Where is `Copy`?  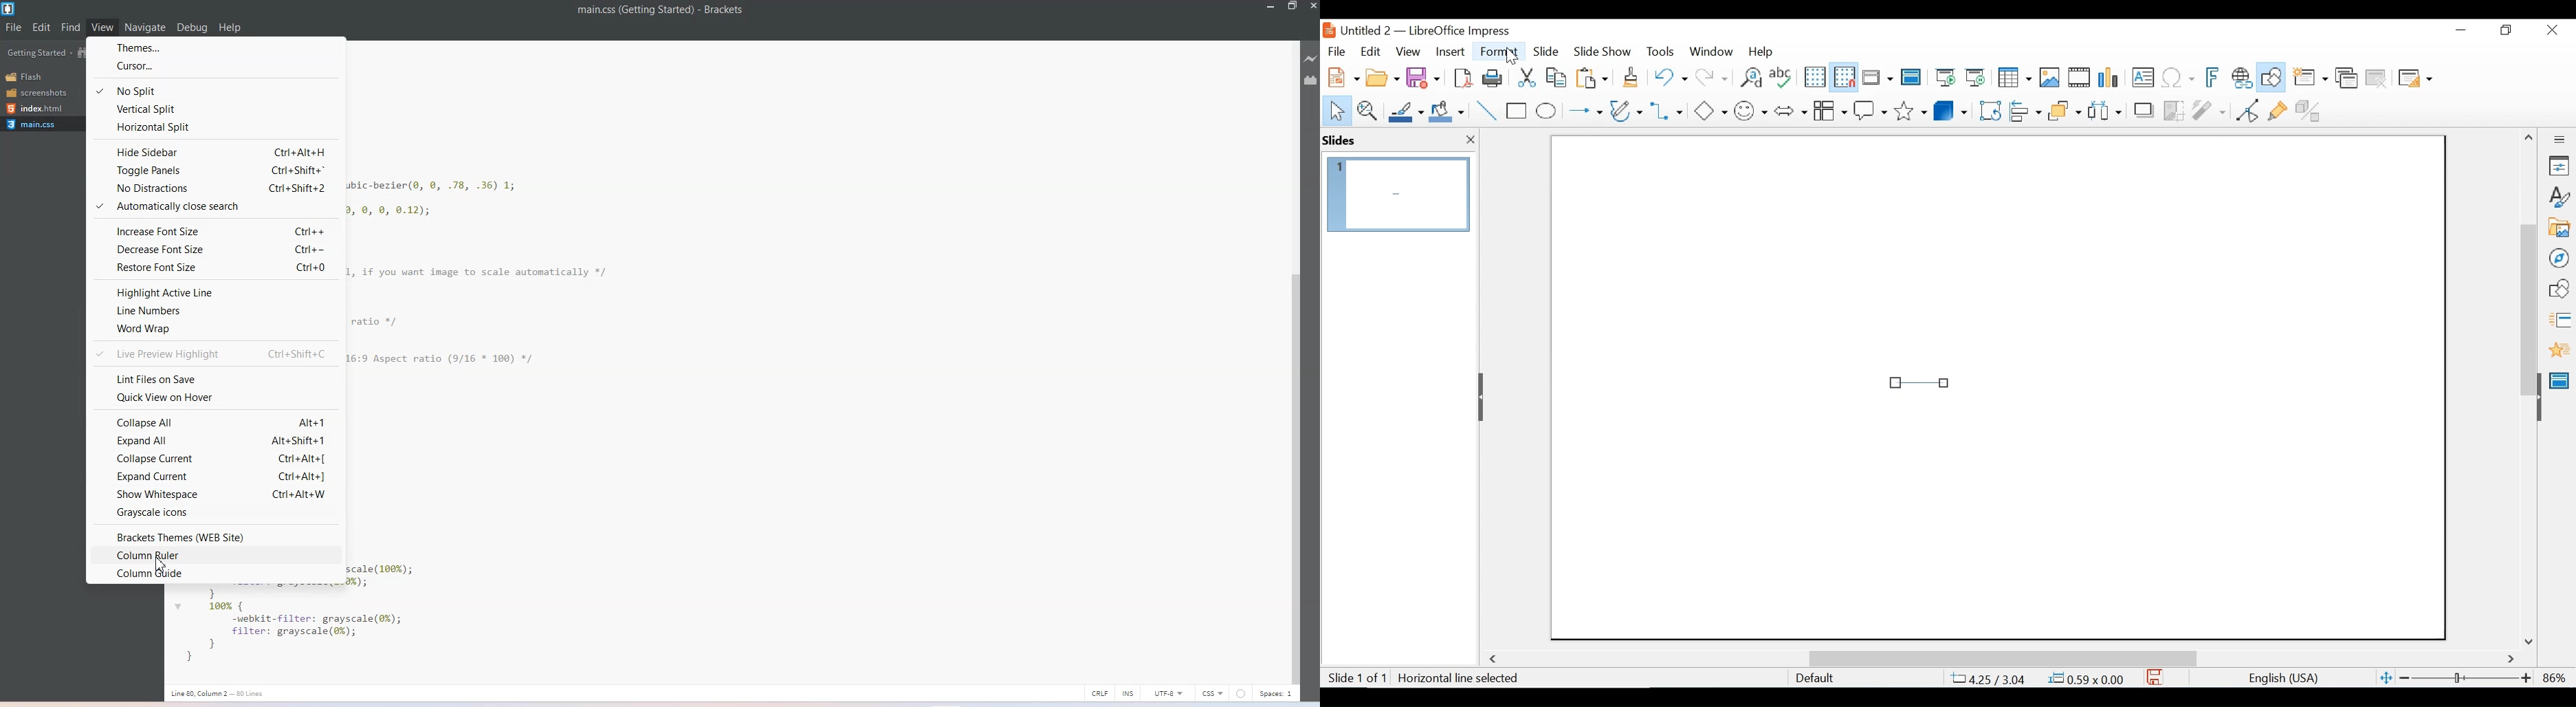
Copy is located at coordinates (1558, 77).